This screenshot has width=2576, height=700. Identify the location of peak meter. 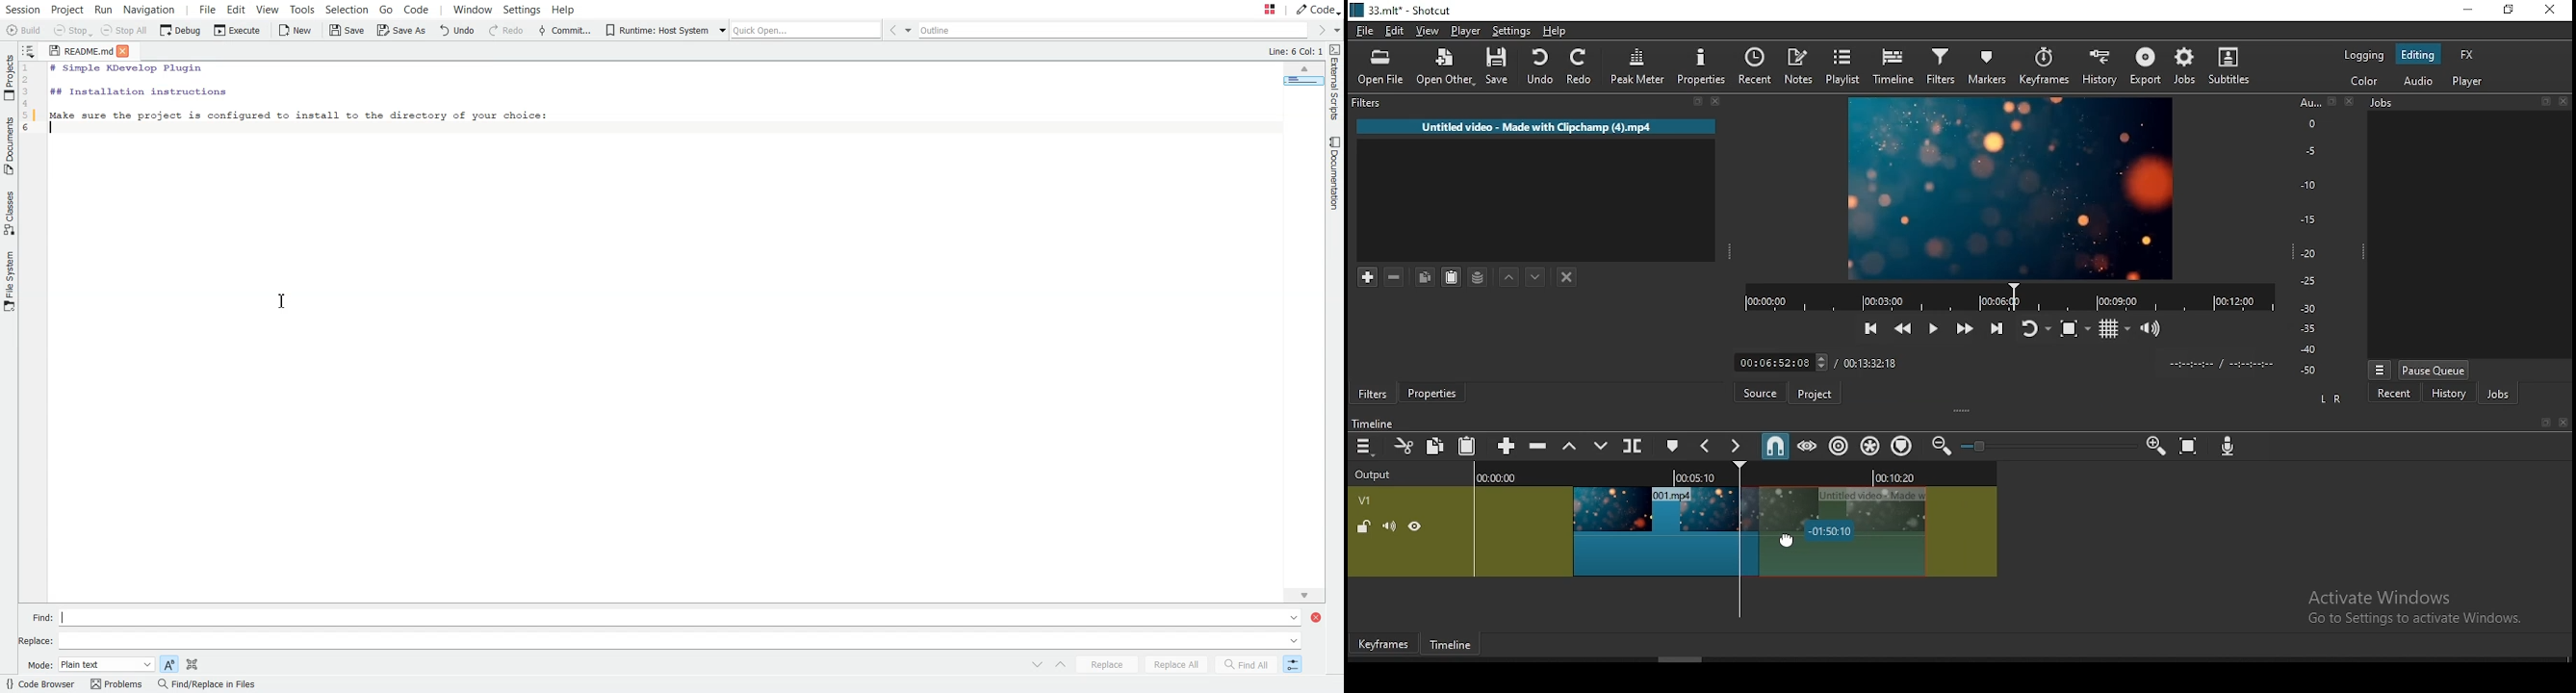
(1636, 66).